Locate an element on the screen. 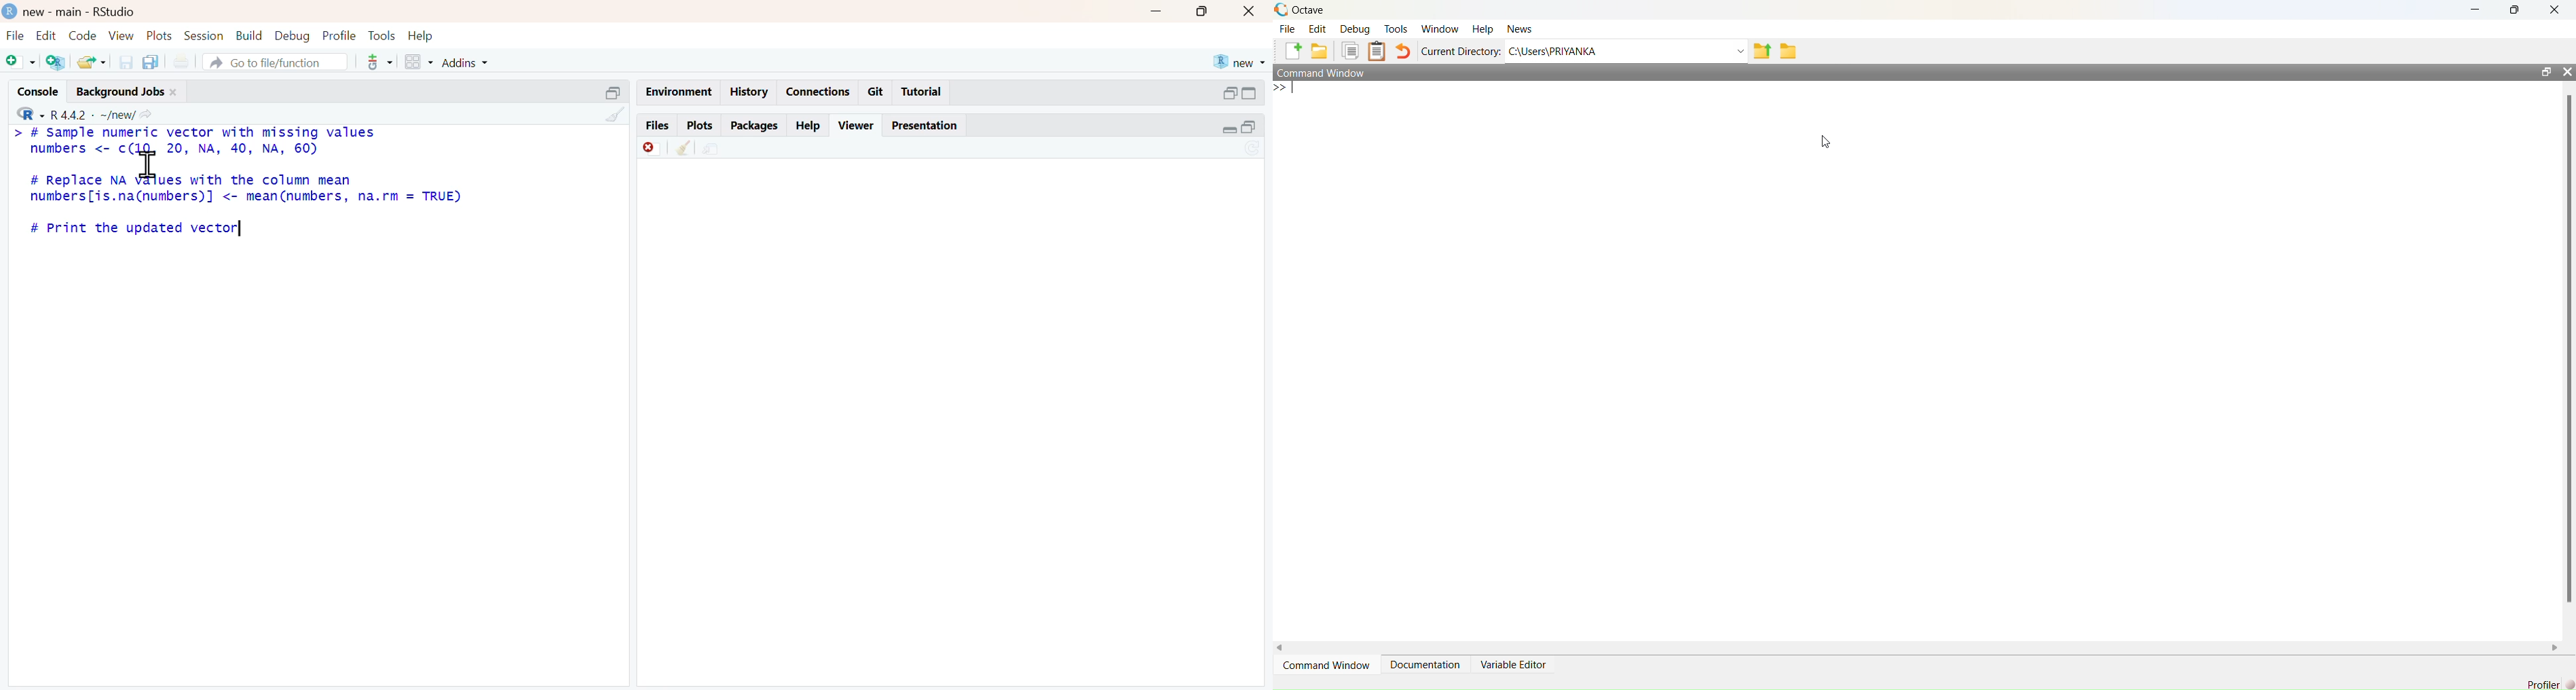 Image resolution: width=2576 pixels, height=700 pixels. code is located at coordinates (84, 35).